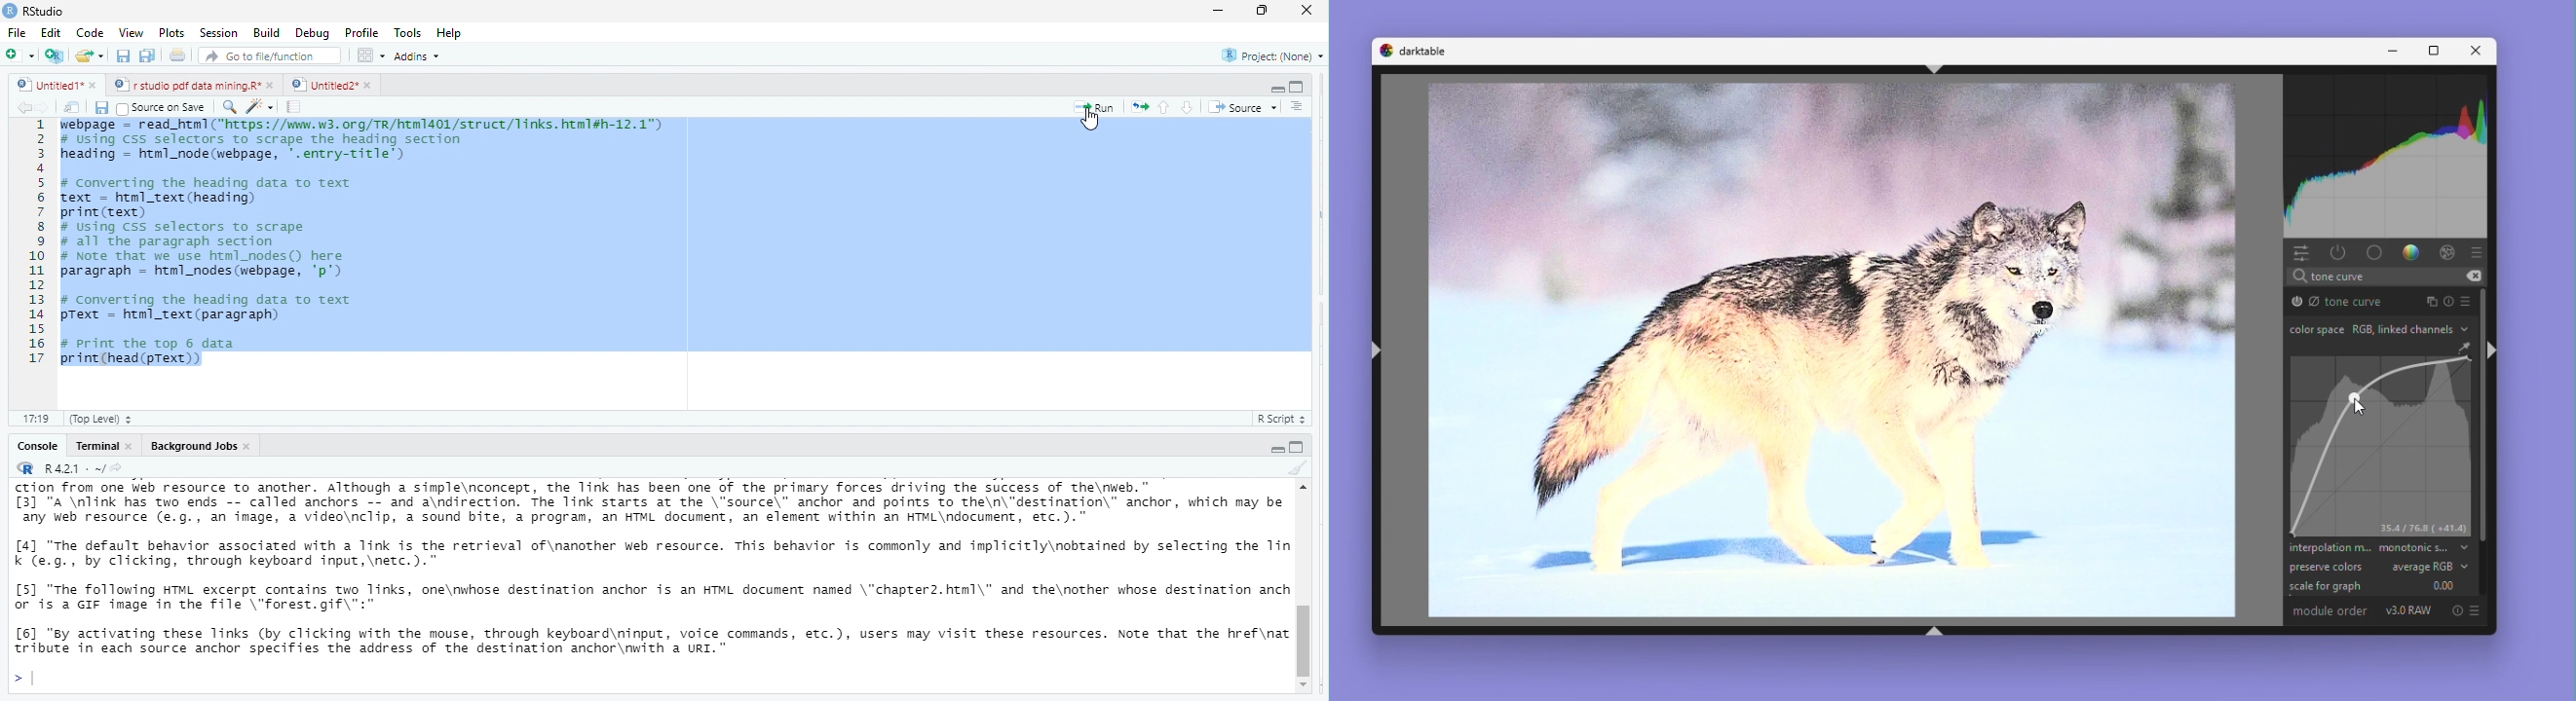 The image size is (2576, 728). Describe the element at coordinates (1295, 447) in the screenshot. I see `hide console` at that location.